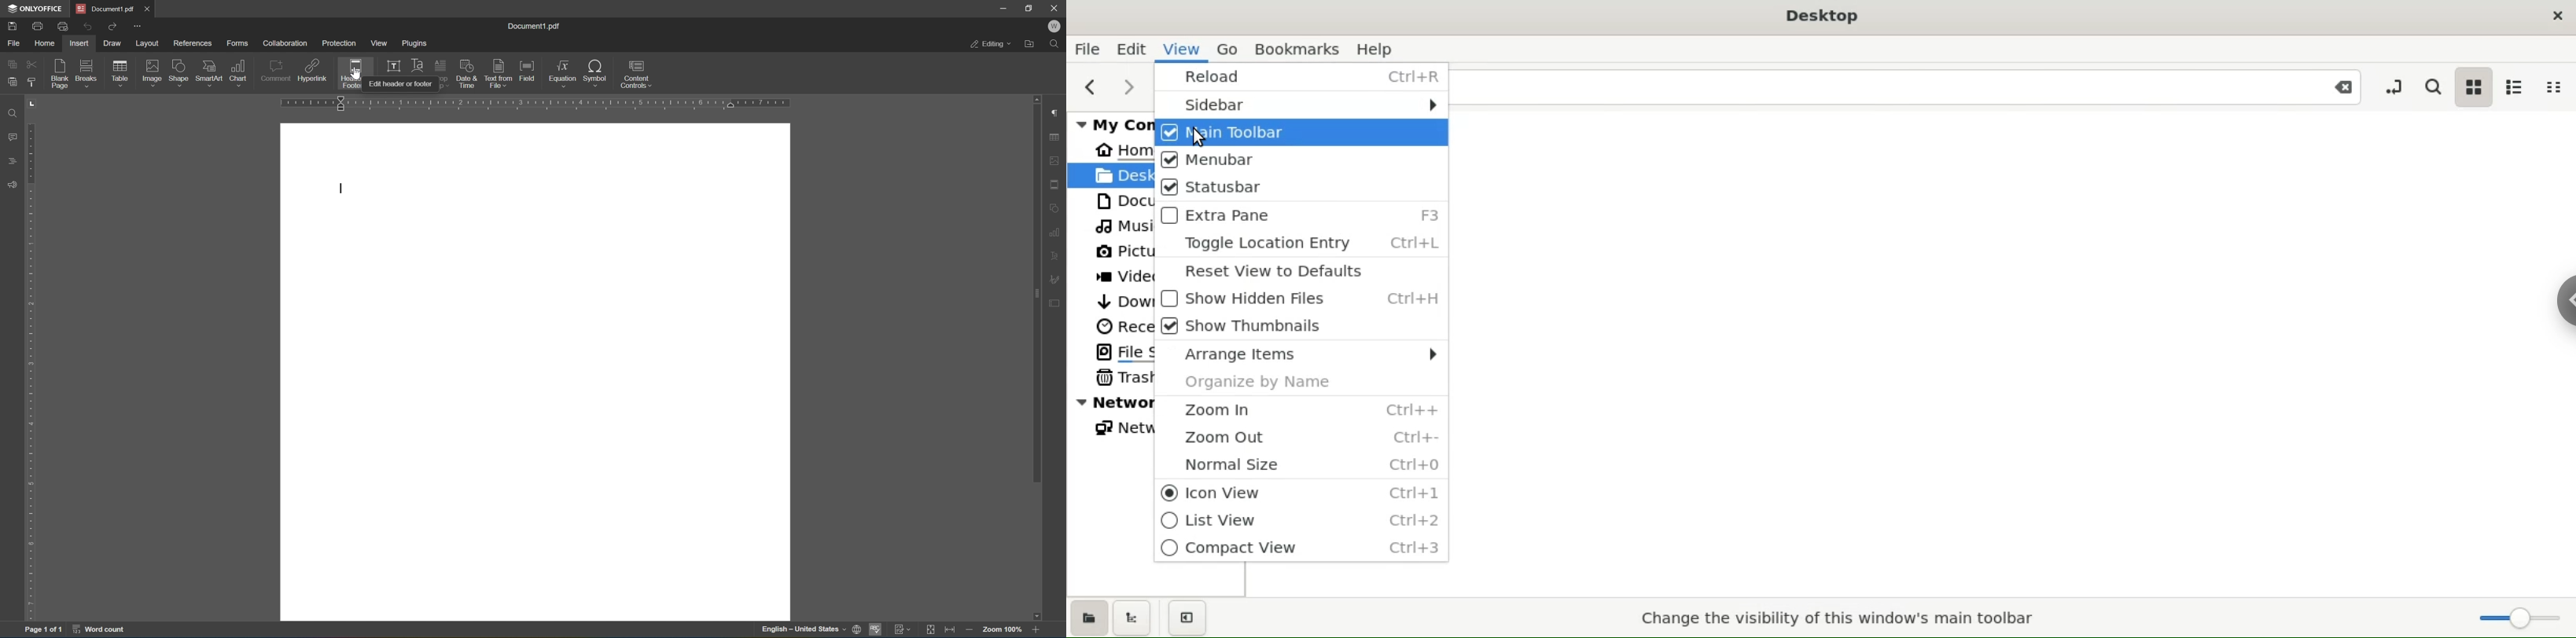 The image size is (2576, 644). What do you see at coordinates (1301, 328) in the screenshot?
I see `show thumbnails` at bounding box center [1301, 328].